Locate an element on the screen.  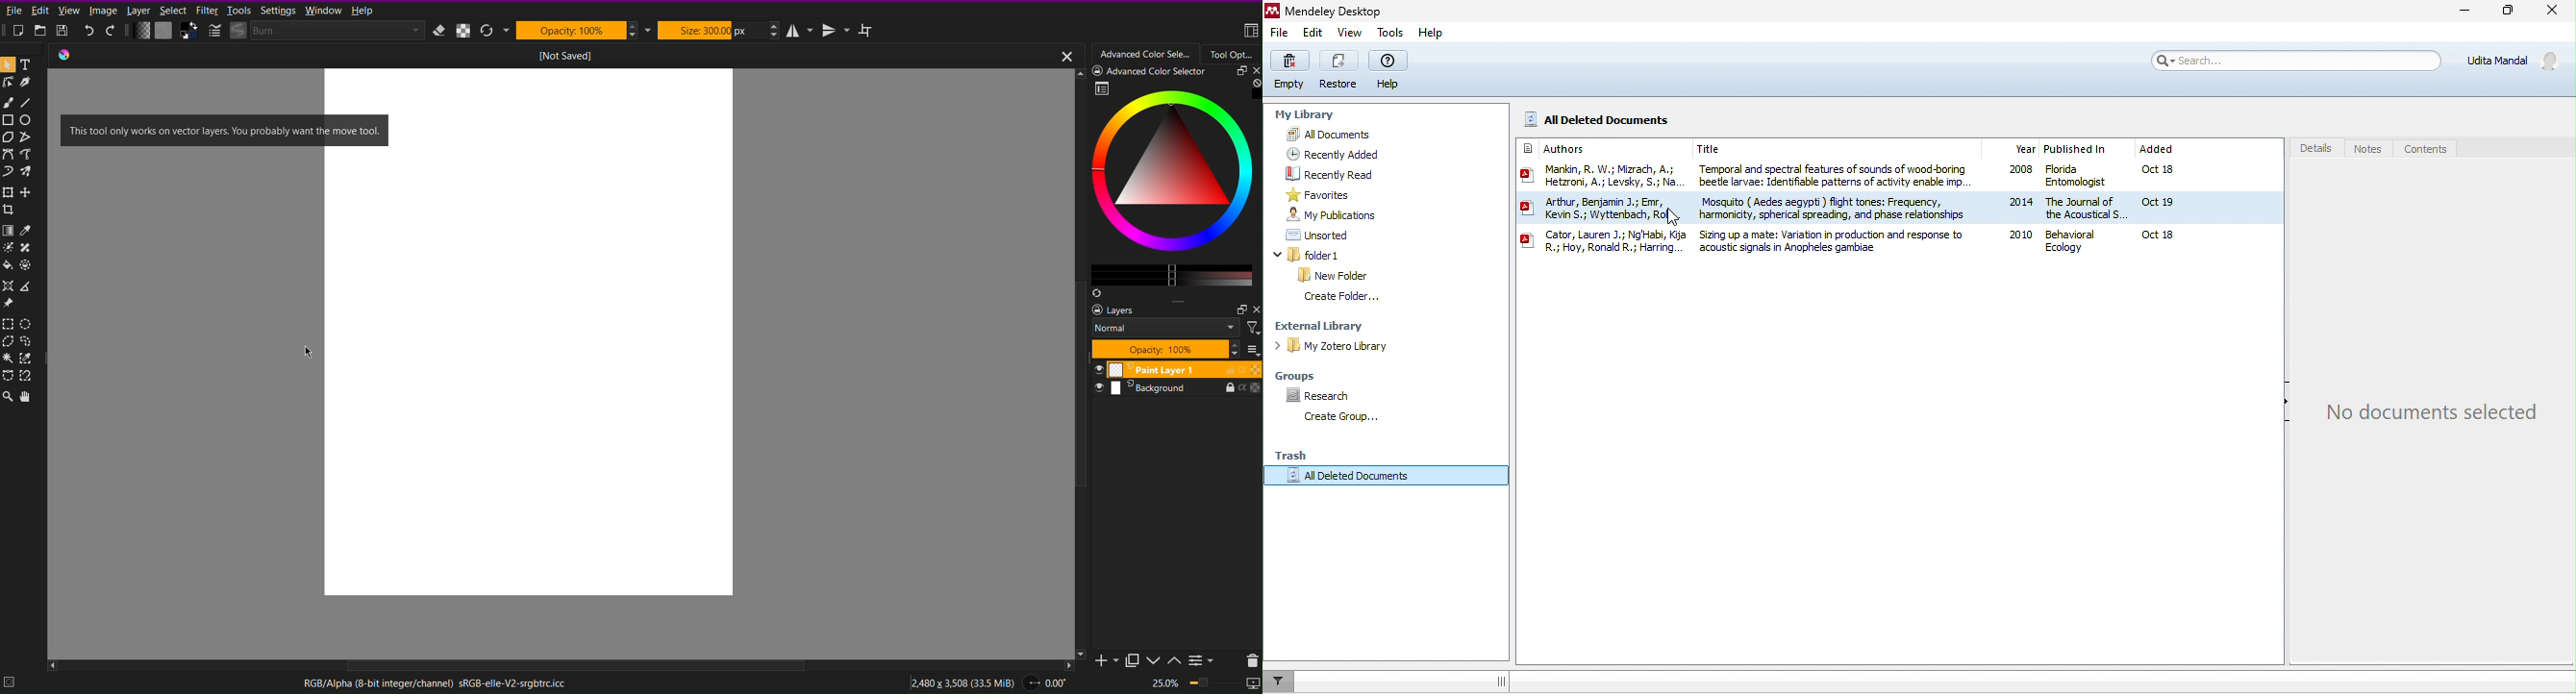
authors is located at coordinates (1566, 146).